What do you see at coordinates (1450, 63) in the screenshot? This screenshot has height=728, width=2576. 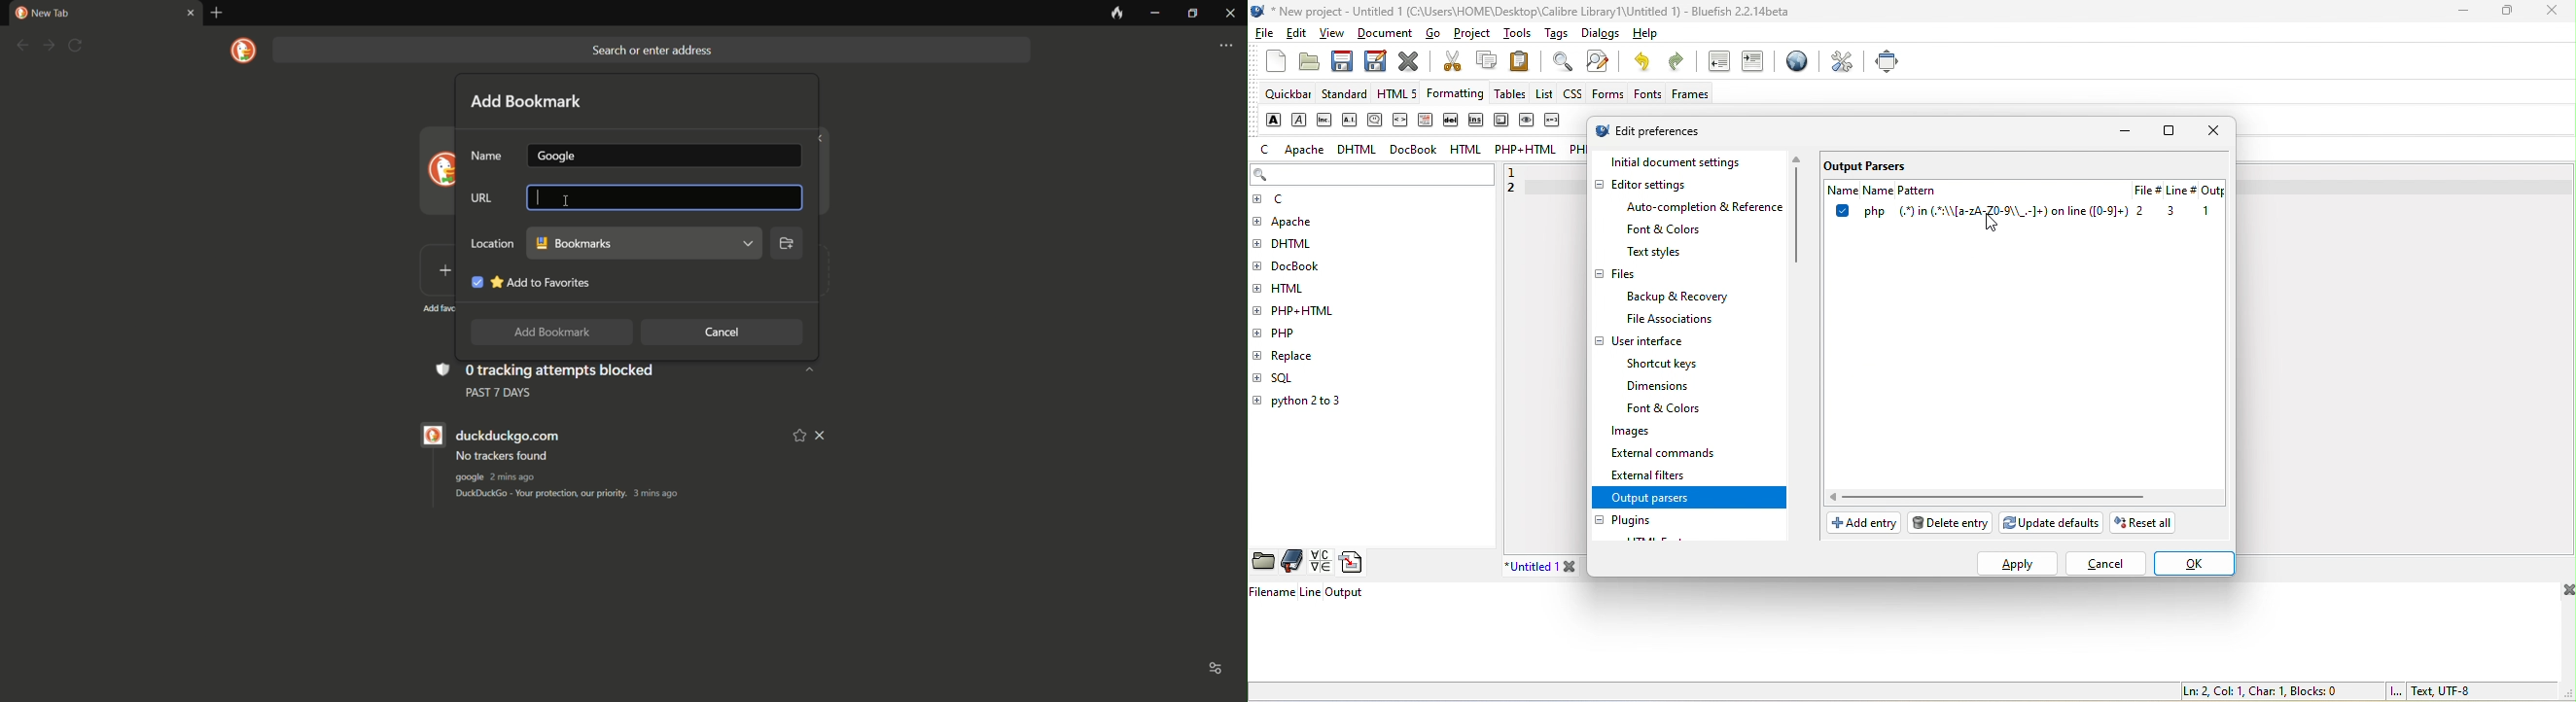 I see `cut` at bounding box center [1450, 63].